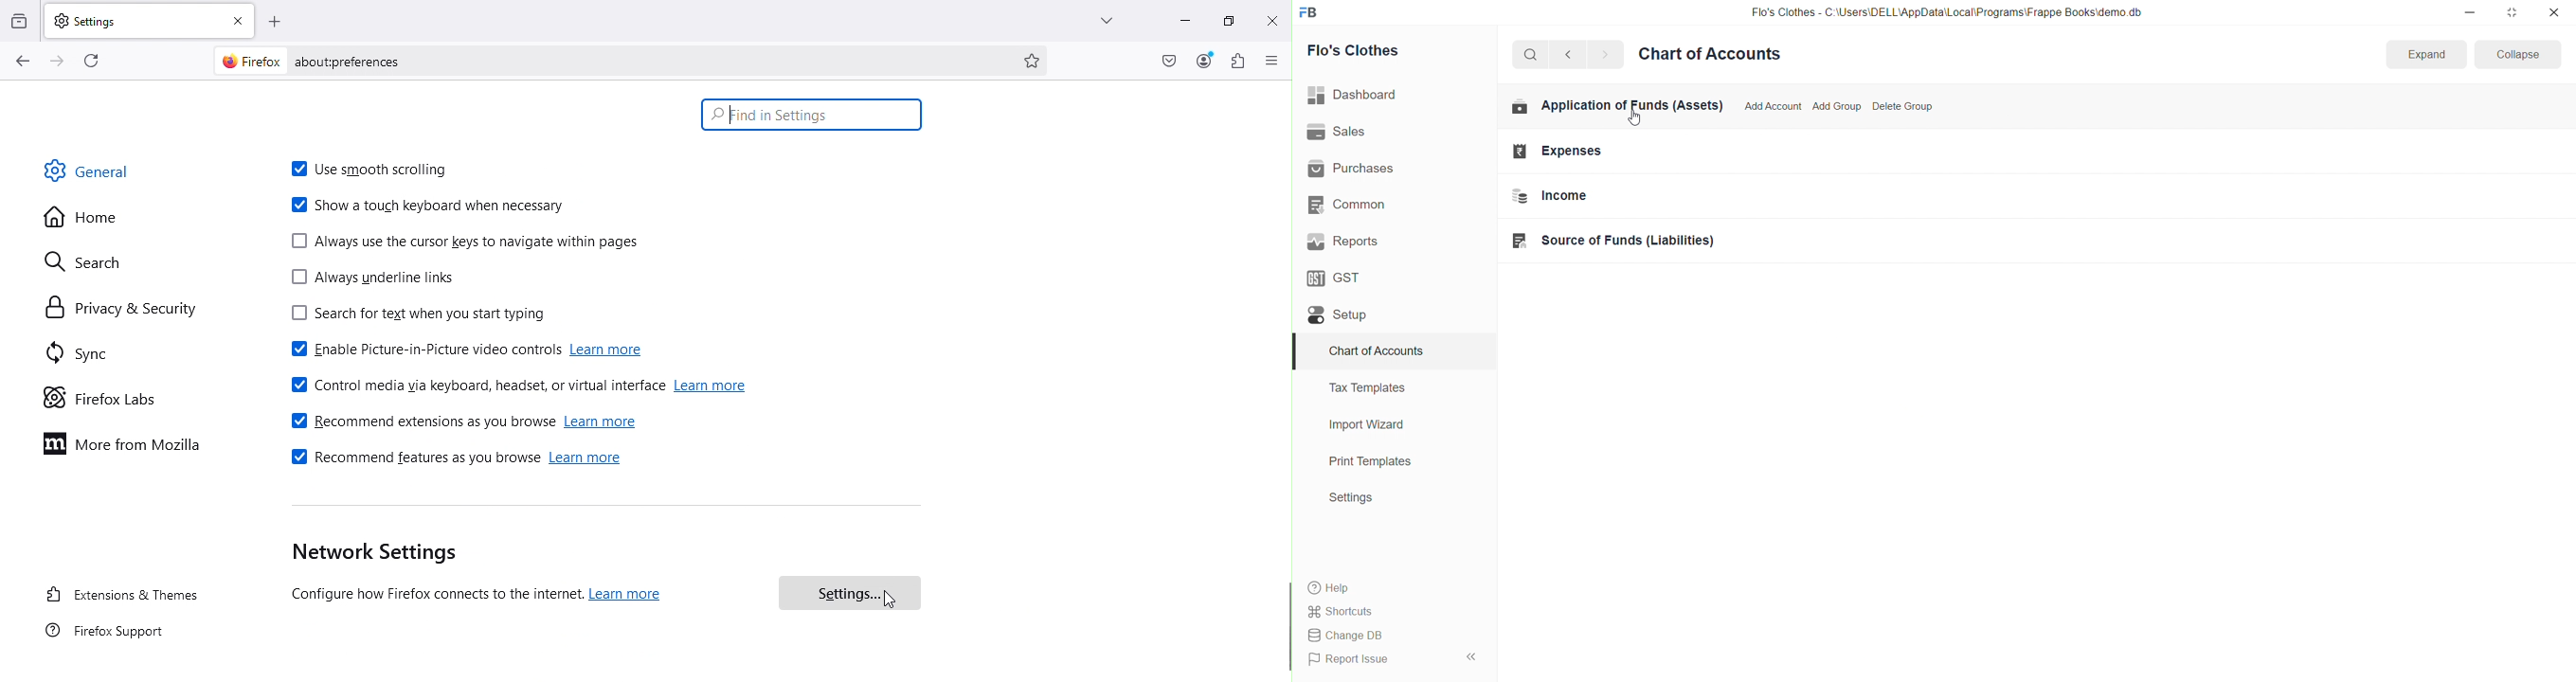 This screenshot has width=2576, height=700. Describe the element at coordinates (1640, 119) in the screenshot. I see `cursor` at that location.